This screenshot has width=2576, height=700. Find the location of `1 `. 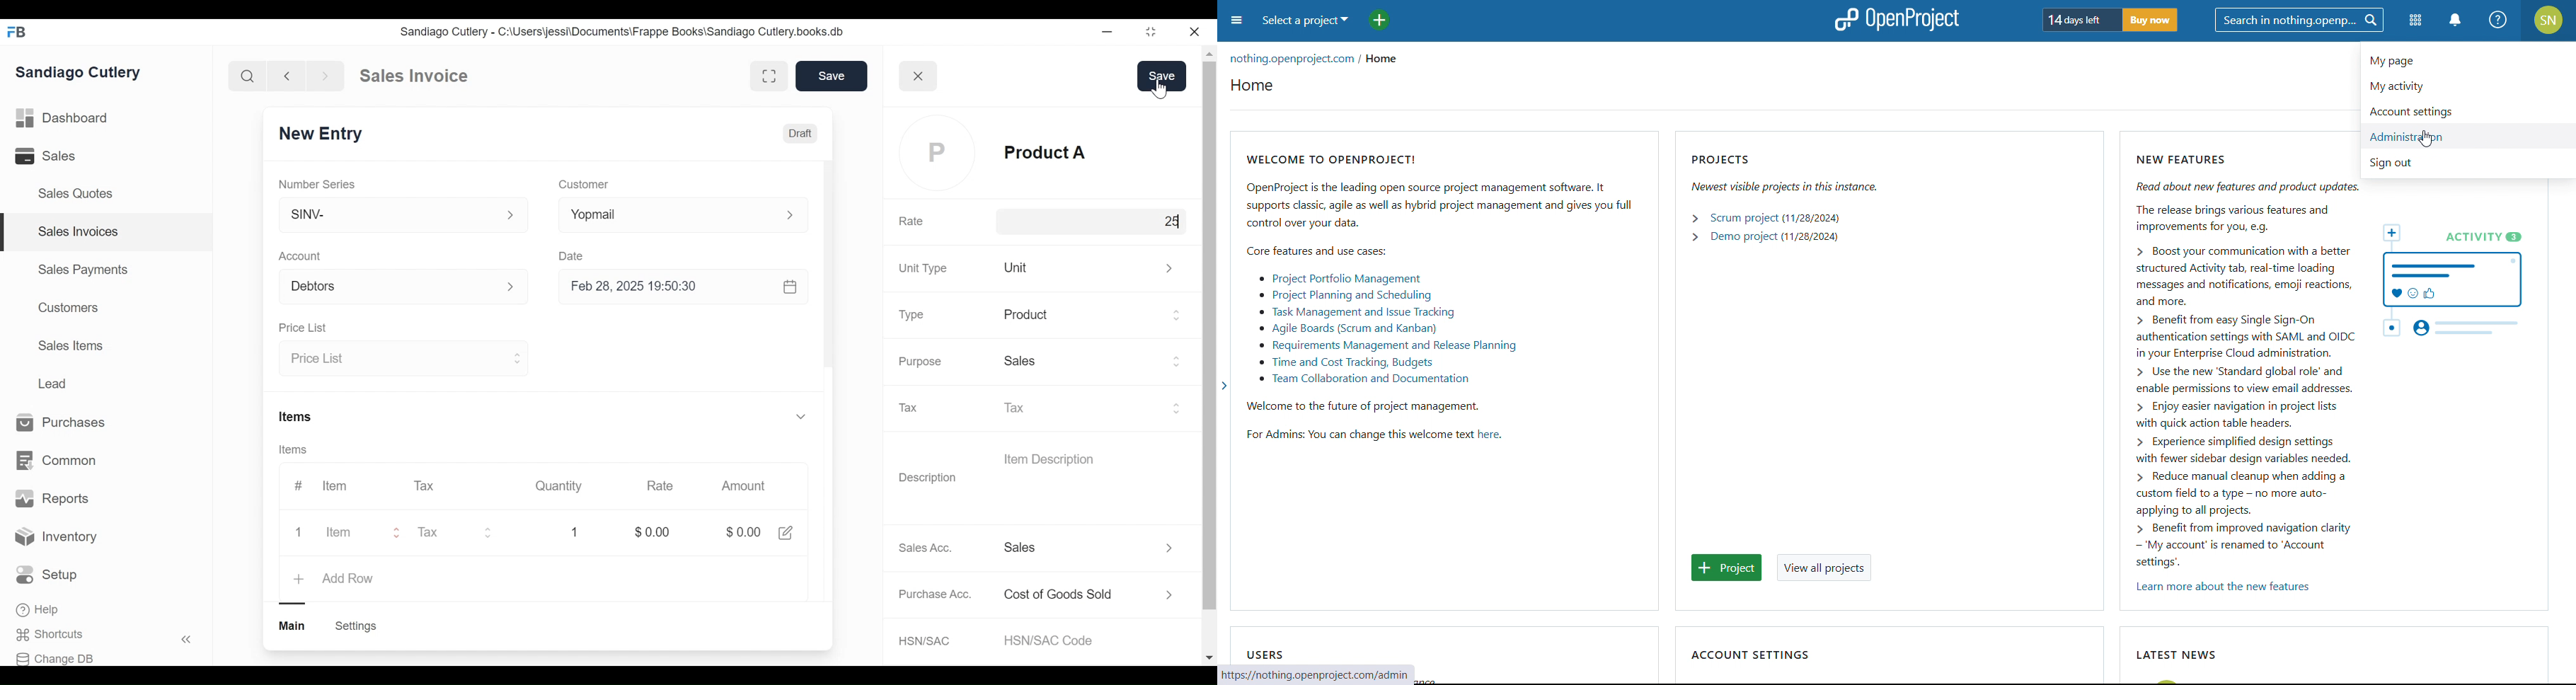

1  is located at coordinates (577, 532).